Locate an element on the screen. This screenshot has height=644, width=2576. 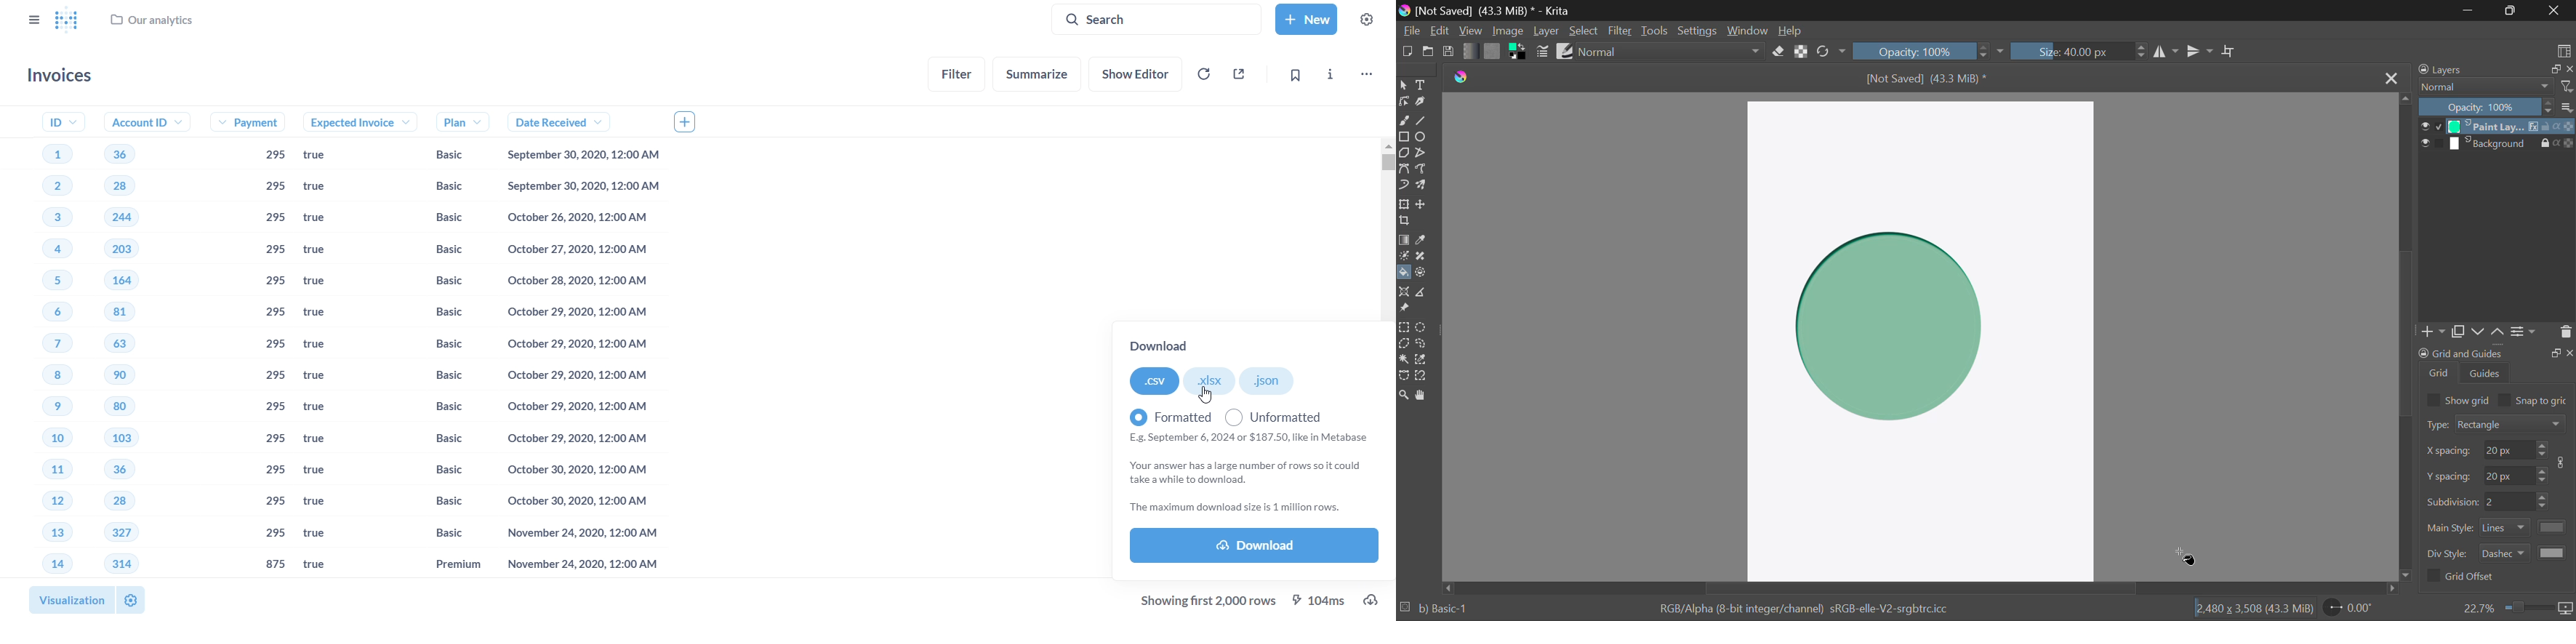
File Name & Size is located at coordinates (1930, 79).